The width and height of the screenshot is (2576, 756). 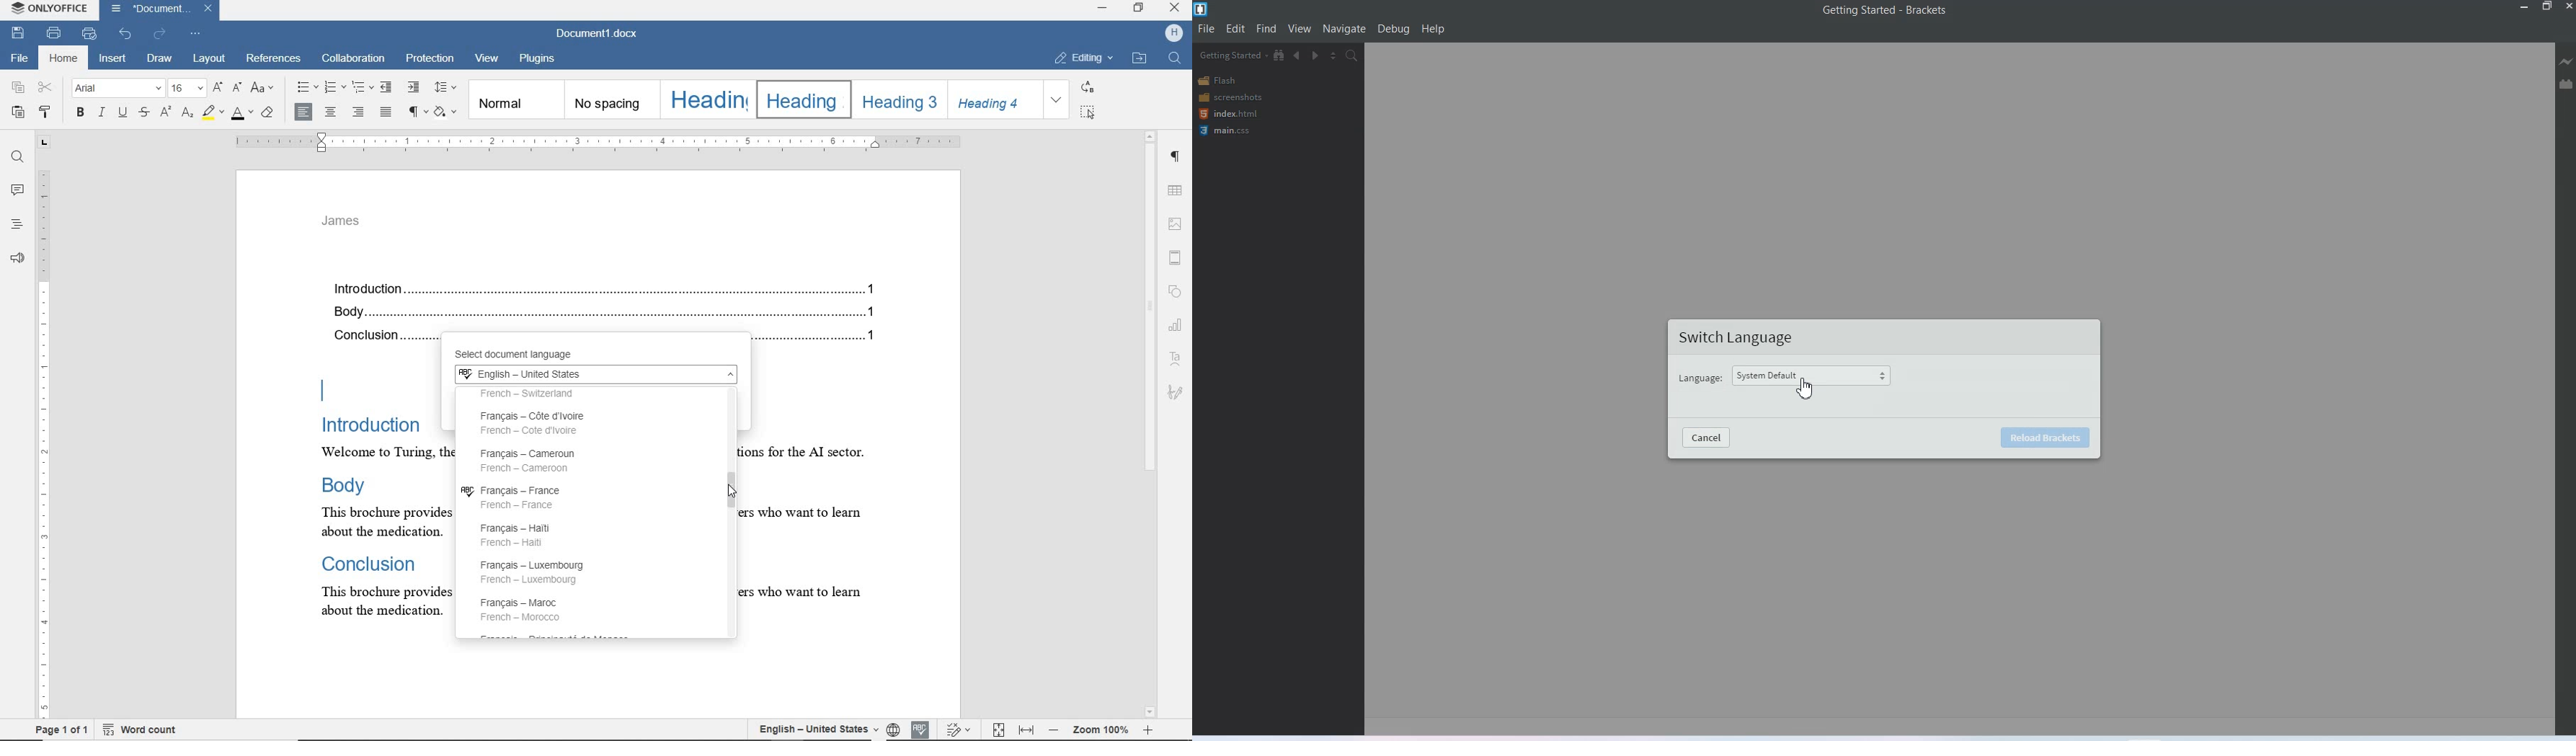 I want to click on change case, so click(x=265, y=89).